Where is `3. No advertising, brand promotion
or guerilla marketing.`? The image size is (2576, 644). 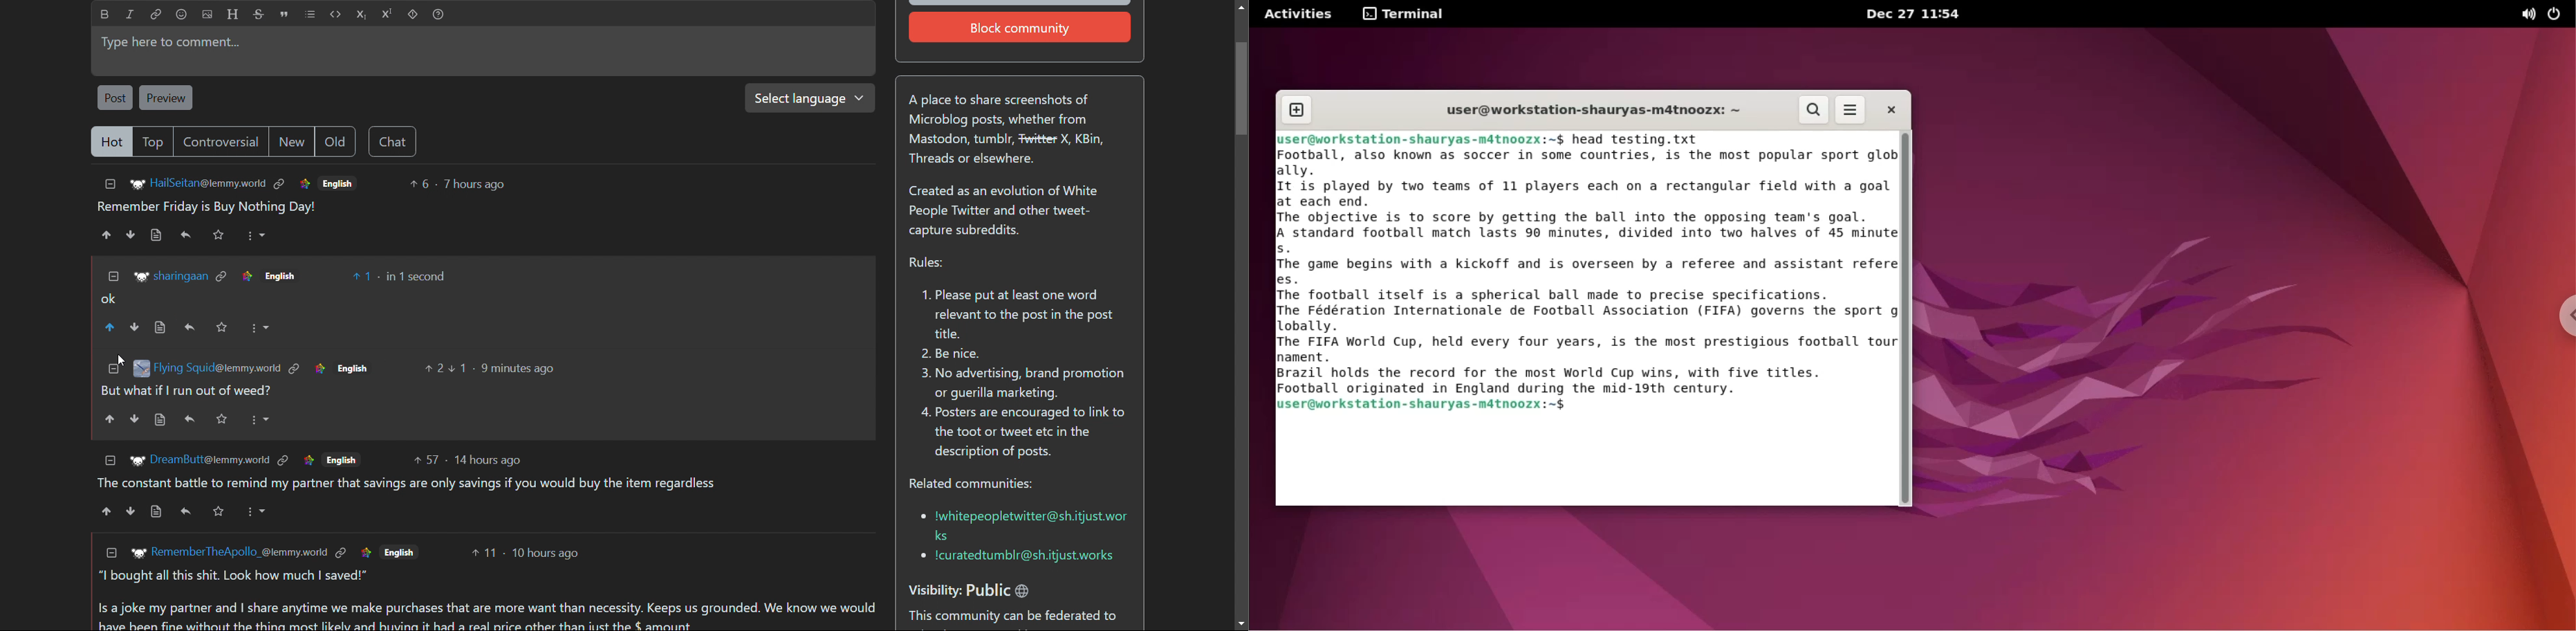 3. No advertising, brand promotion
or guerilla marketing. is located at coordinates (1021, 383).